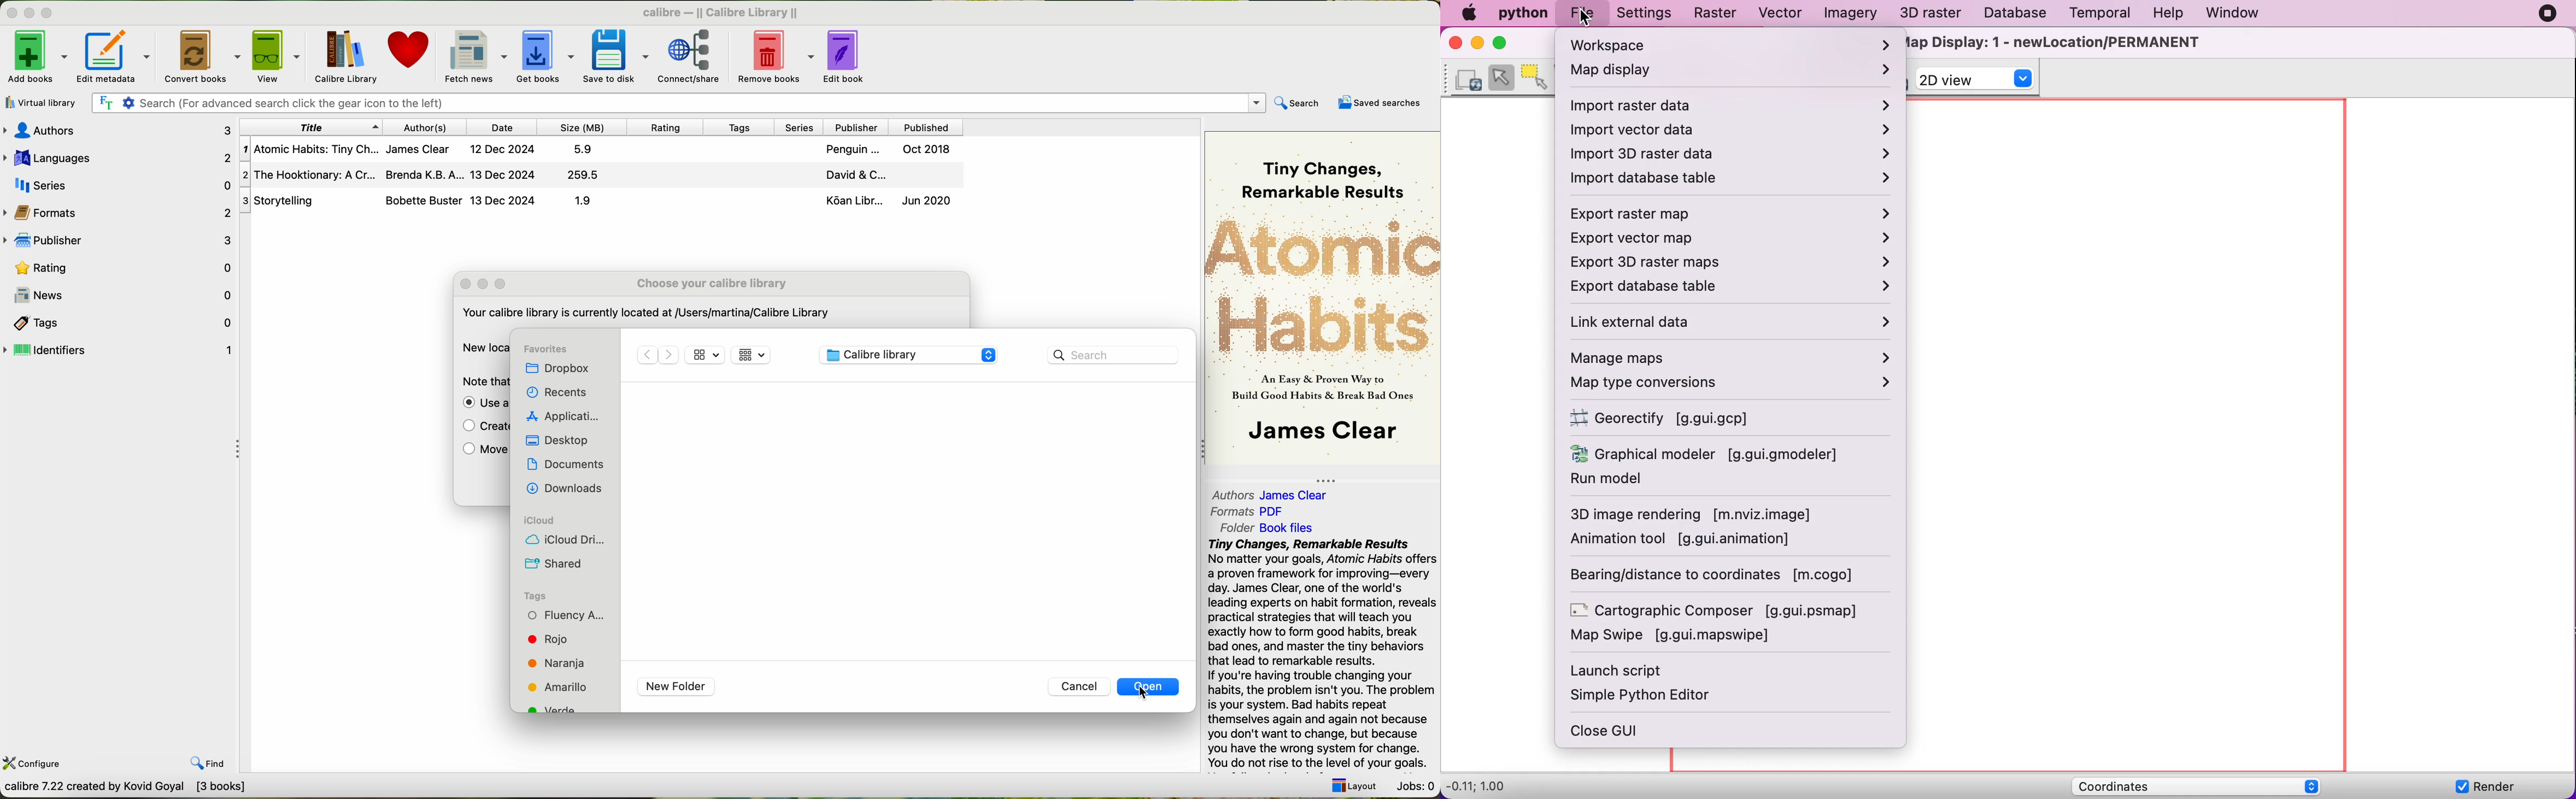  Describe the element at coordinates (571, 641) in the screenshot. I see `red tag` at that location.